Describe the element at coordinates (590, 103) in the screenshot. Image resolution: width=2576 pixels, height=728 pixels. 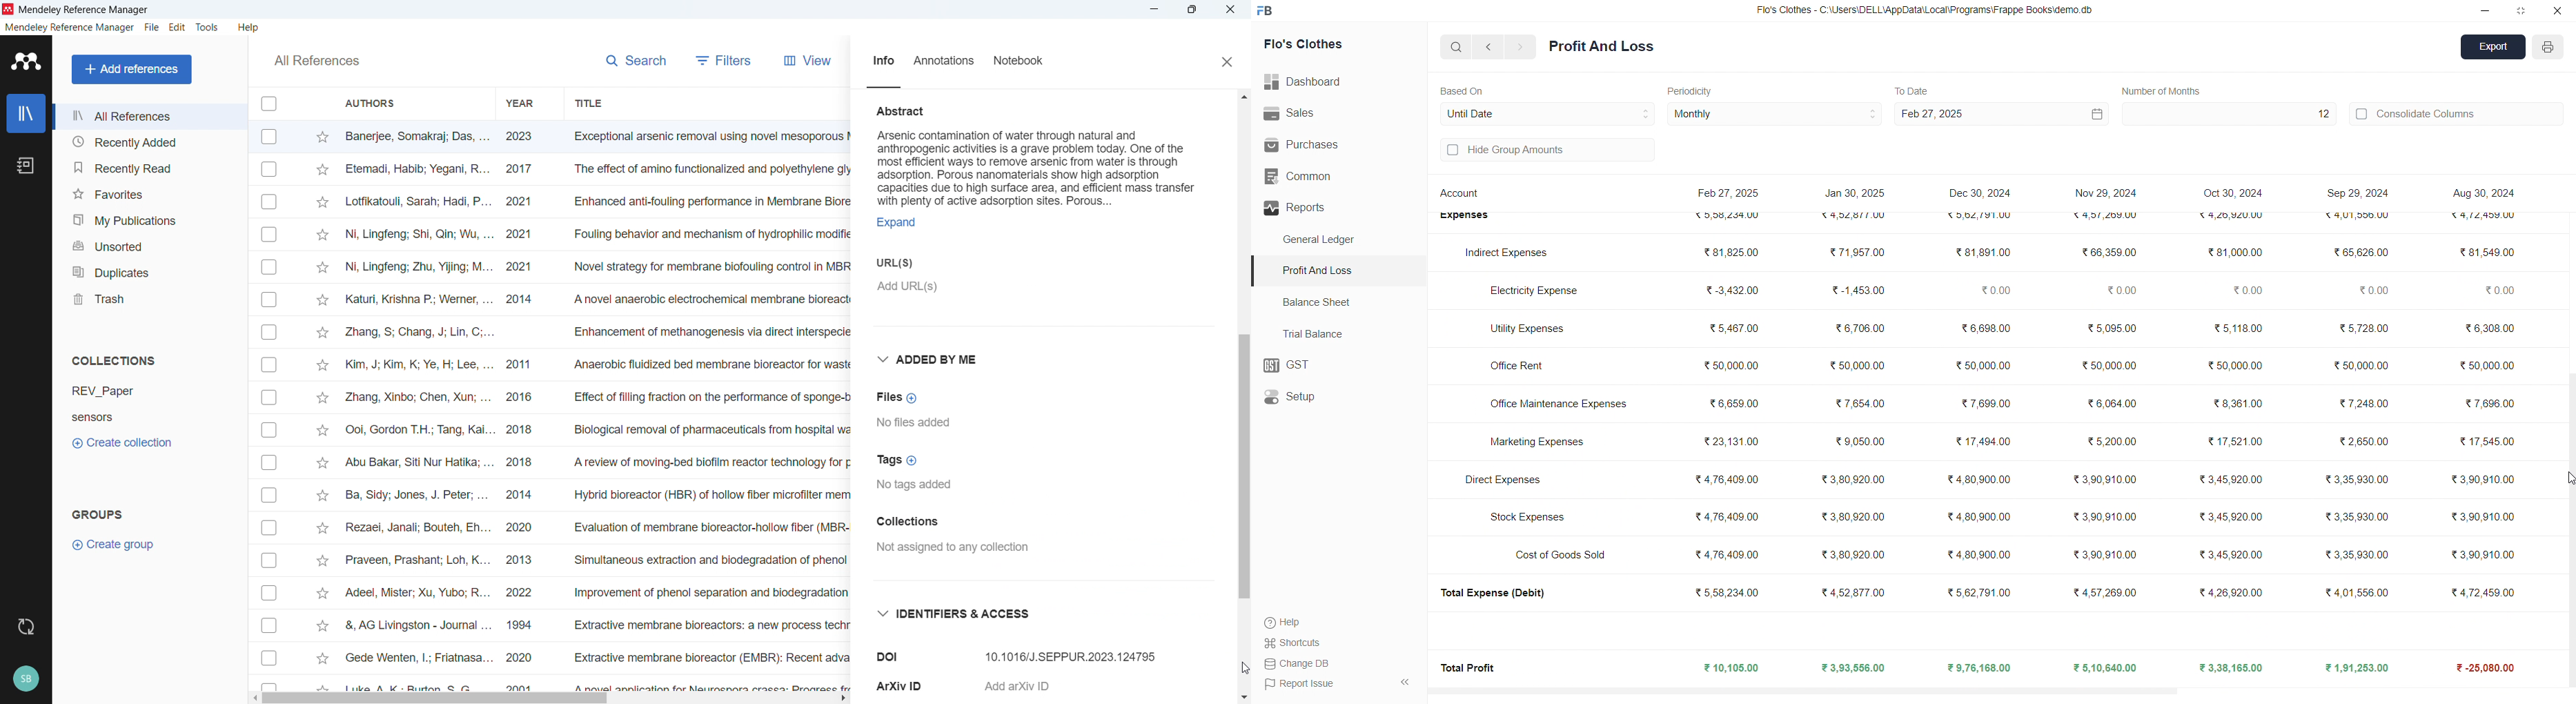
I see `Sort by title ` at that location.